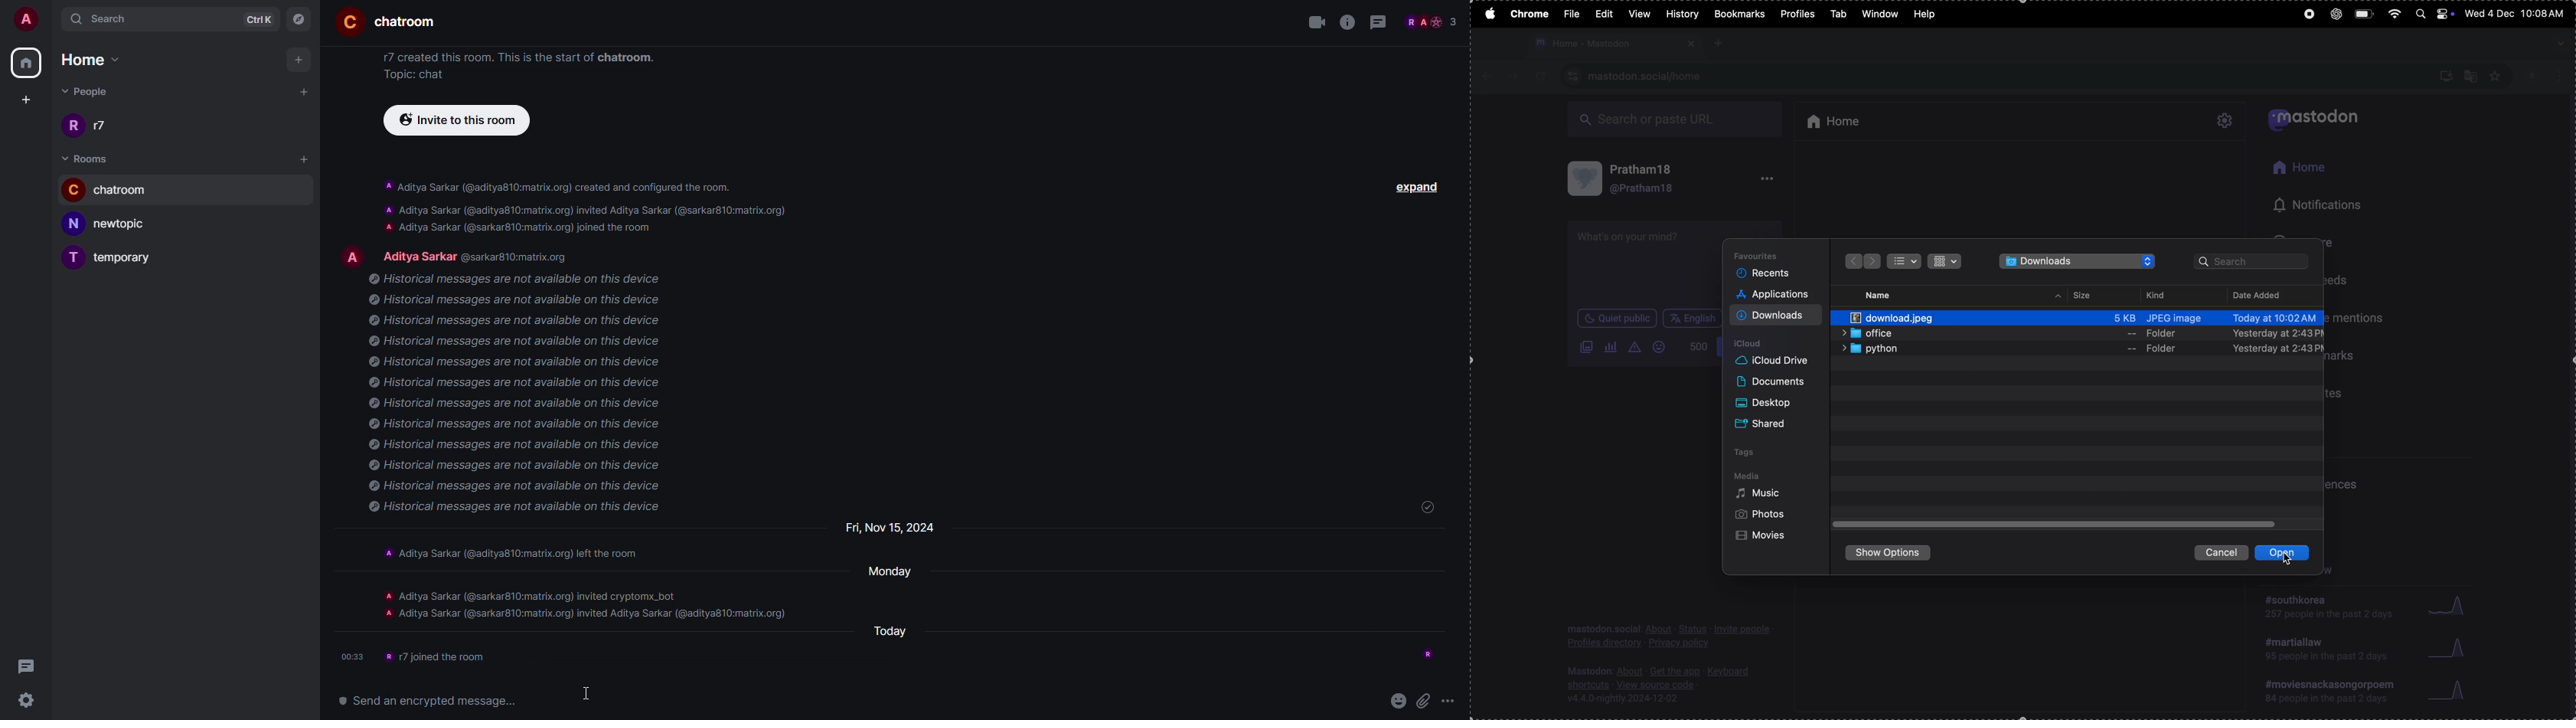 This screenshot has height=728, width=2576. I want to click on threads, so click(25, 666).